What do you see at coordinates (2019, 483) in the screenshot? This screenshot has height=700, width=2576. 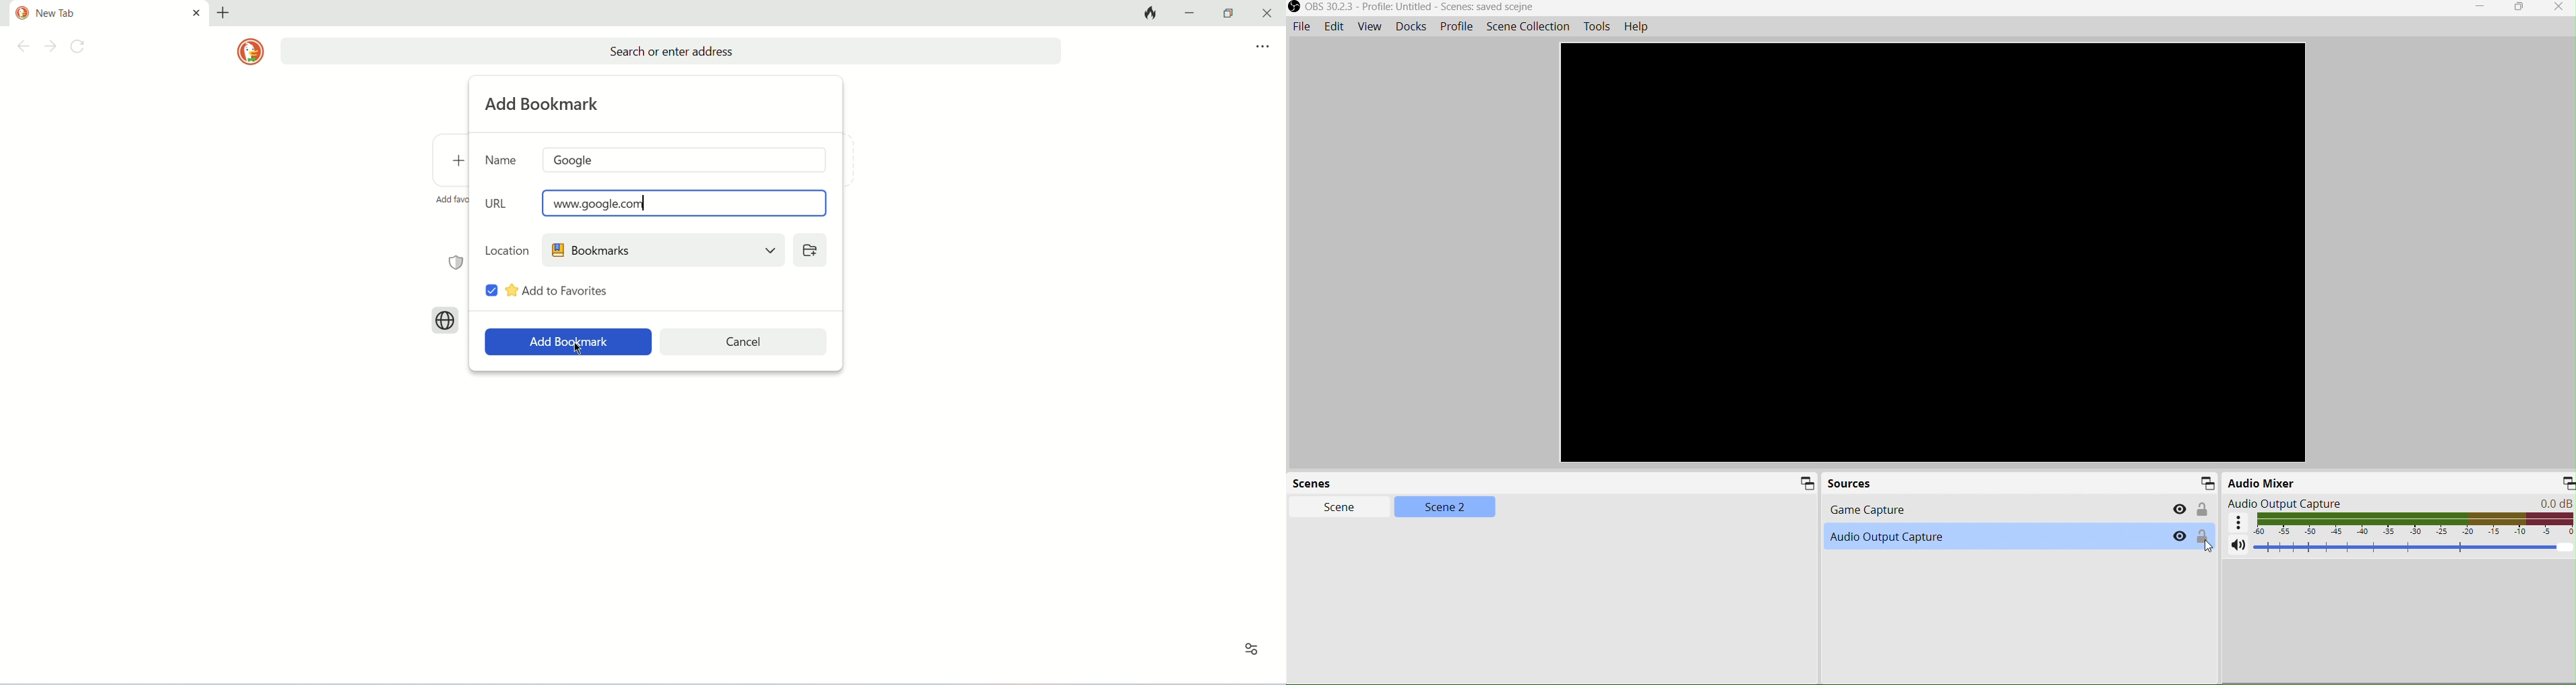 I see `Sources` at bounding box center [2019, 483].